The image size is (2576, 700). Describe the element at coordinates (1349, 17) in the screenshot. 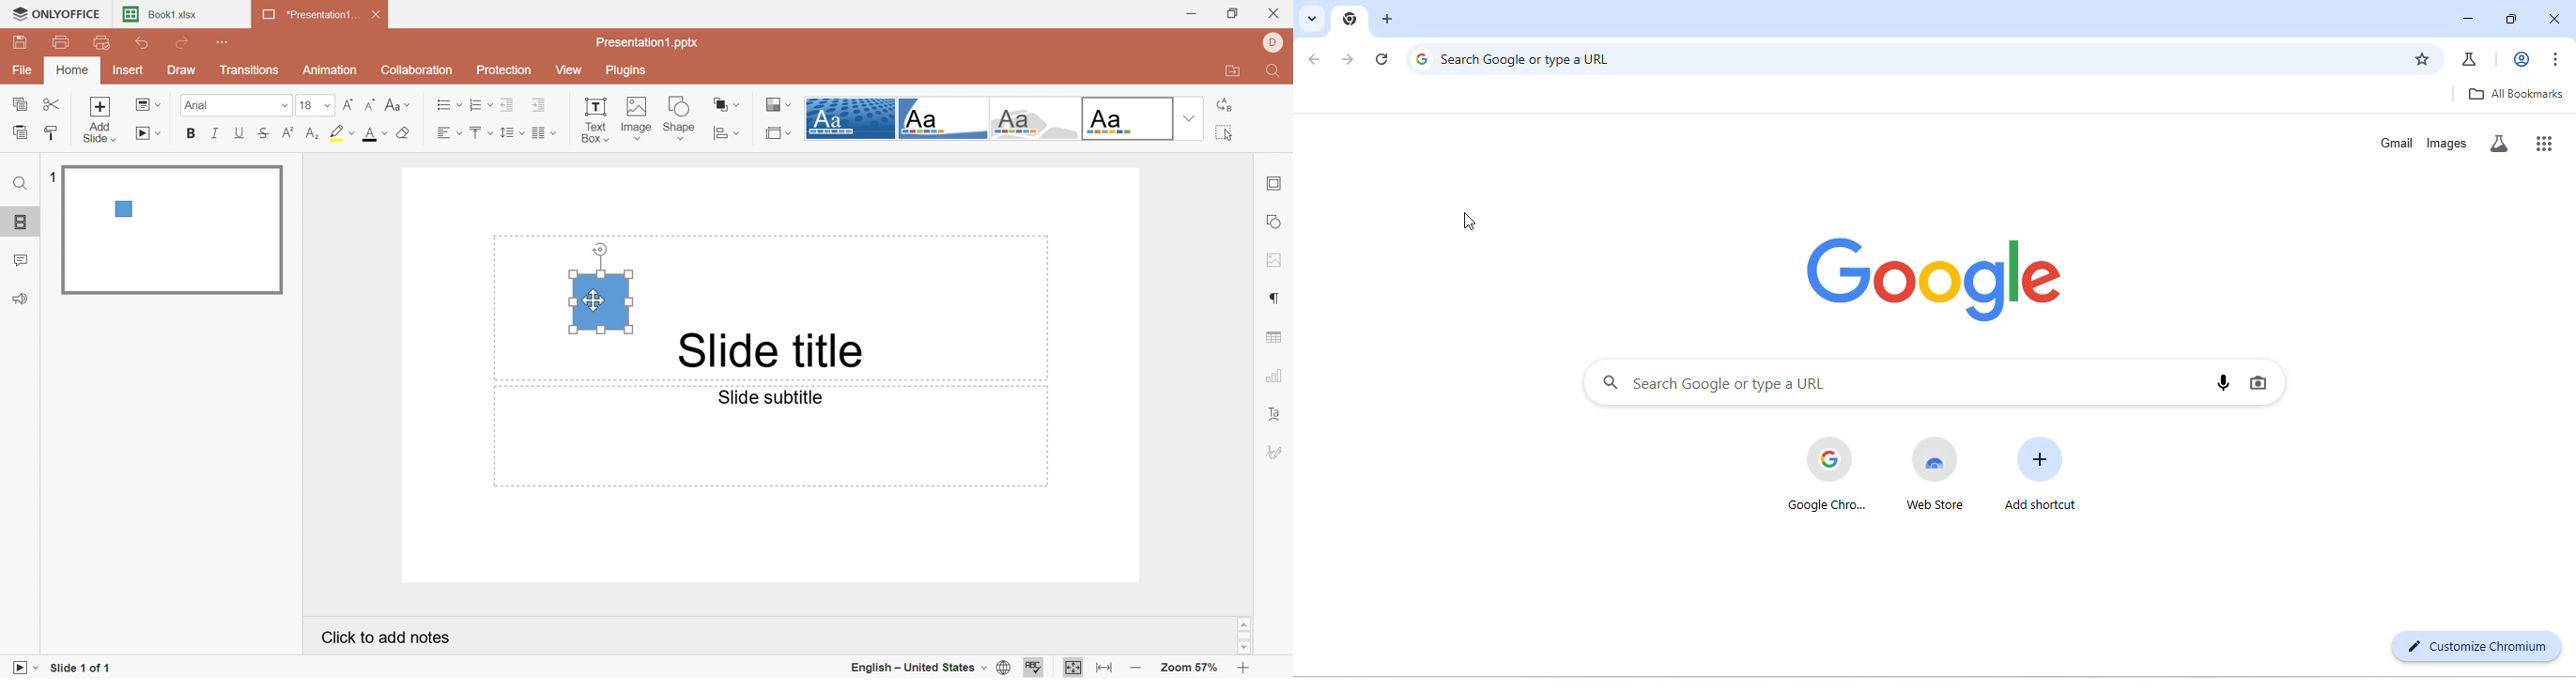

I see `tab in pinned` at that location.